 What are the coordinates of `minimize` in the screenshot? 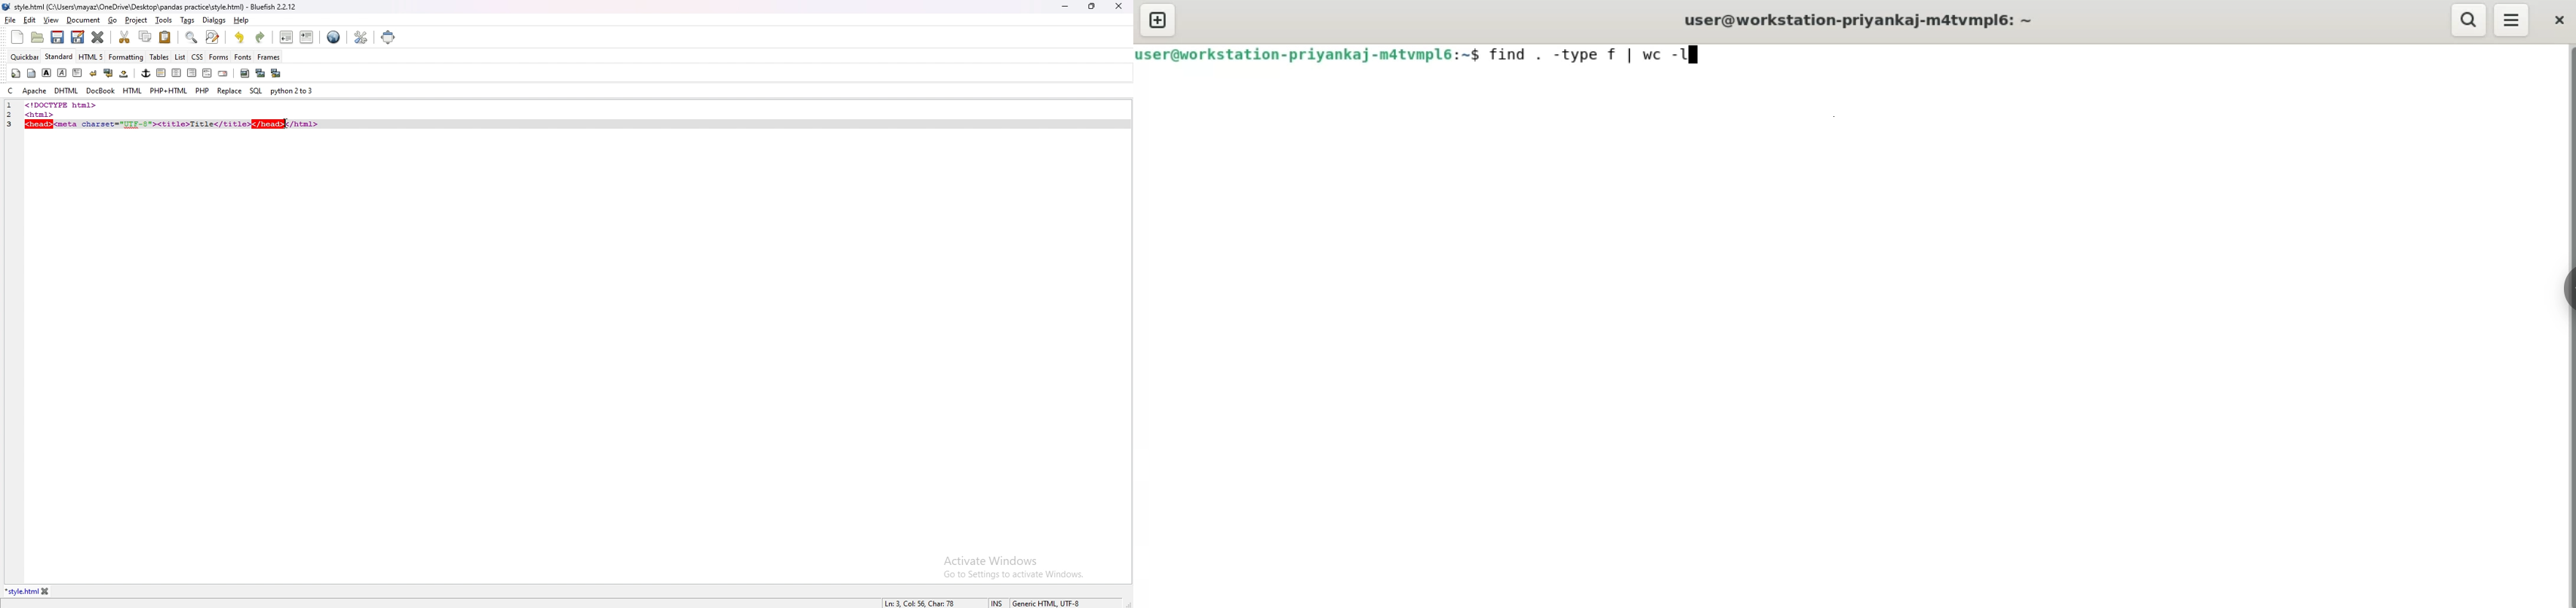 It's located at (1065, 7).